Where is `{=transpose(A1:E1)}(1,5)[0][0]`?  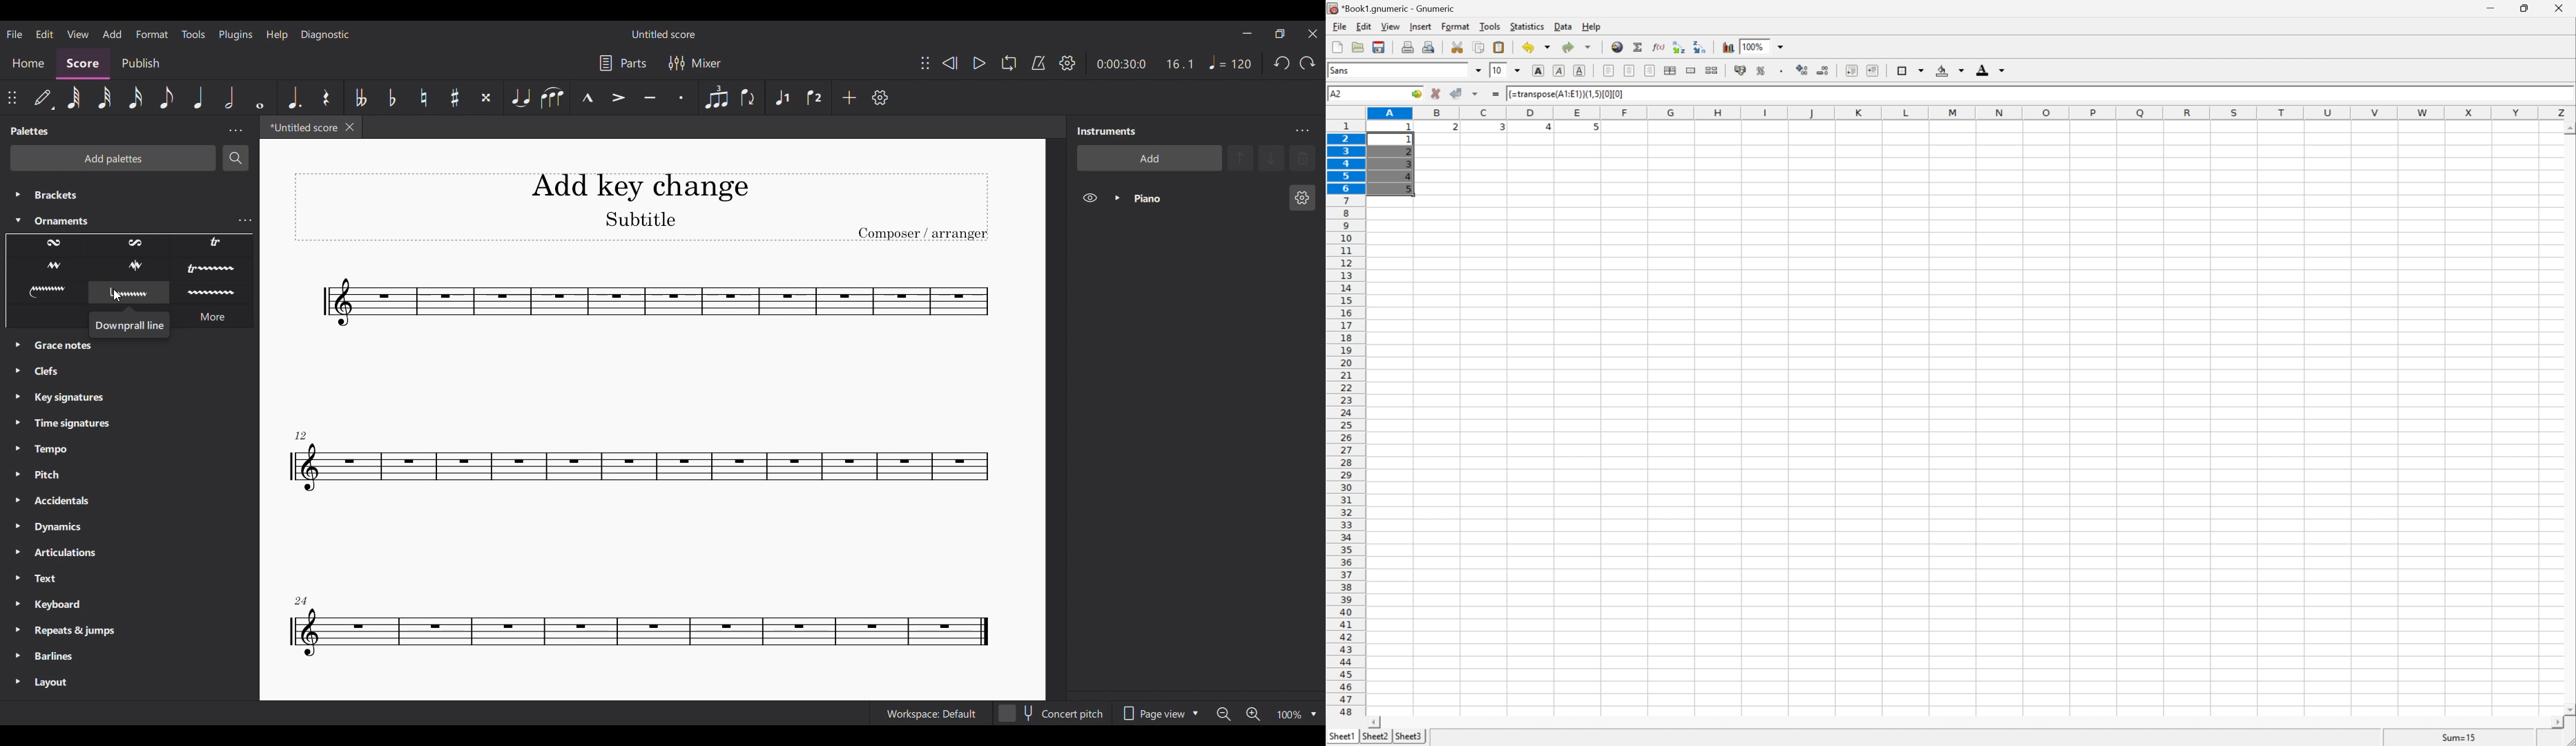
{=transpose(A1:E1)}(1,5)[0][0] is located at coordinates (1567, 94).